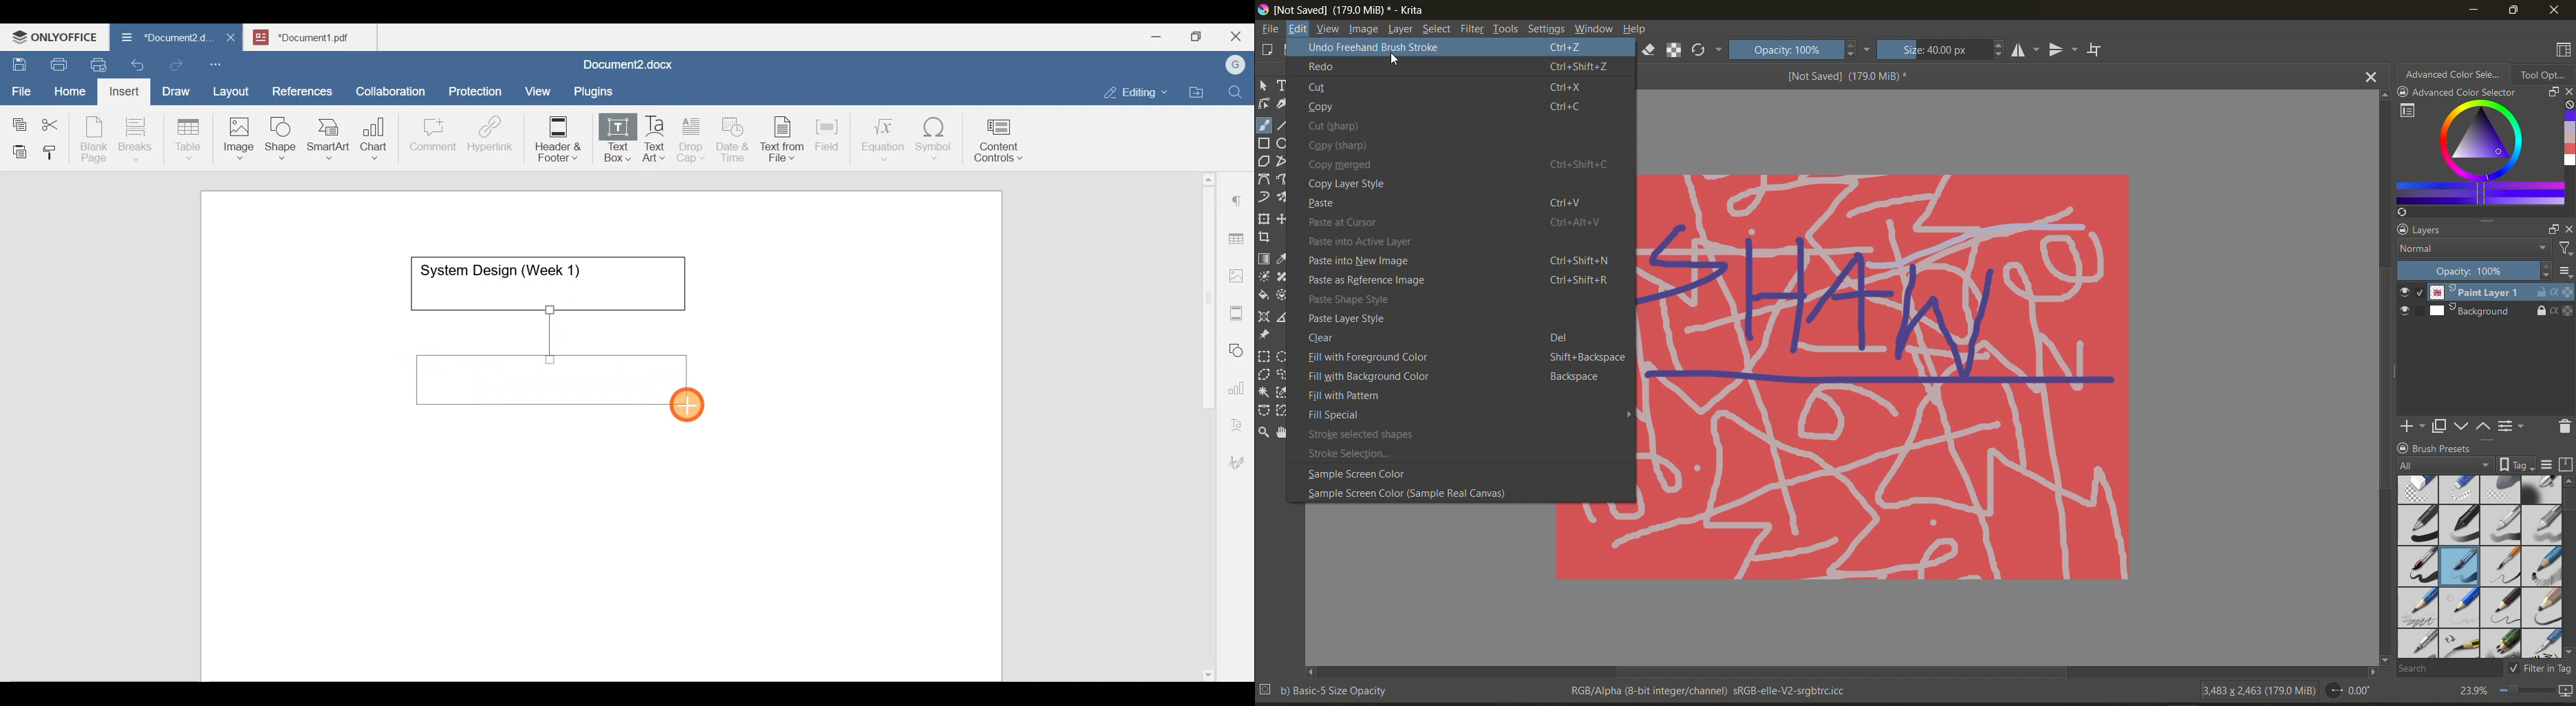 The height and width of the screenshot is (728, 2576). What do you see at coordinates (1342, 9) in the screenshot?
I see `[Not Saved] (179.0 MiB) * - Krita` at bounding box center [1342, 9].